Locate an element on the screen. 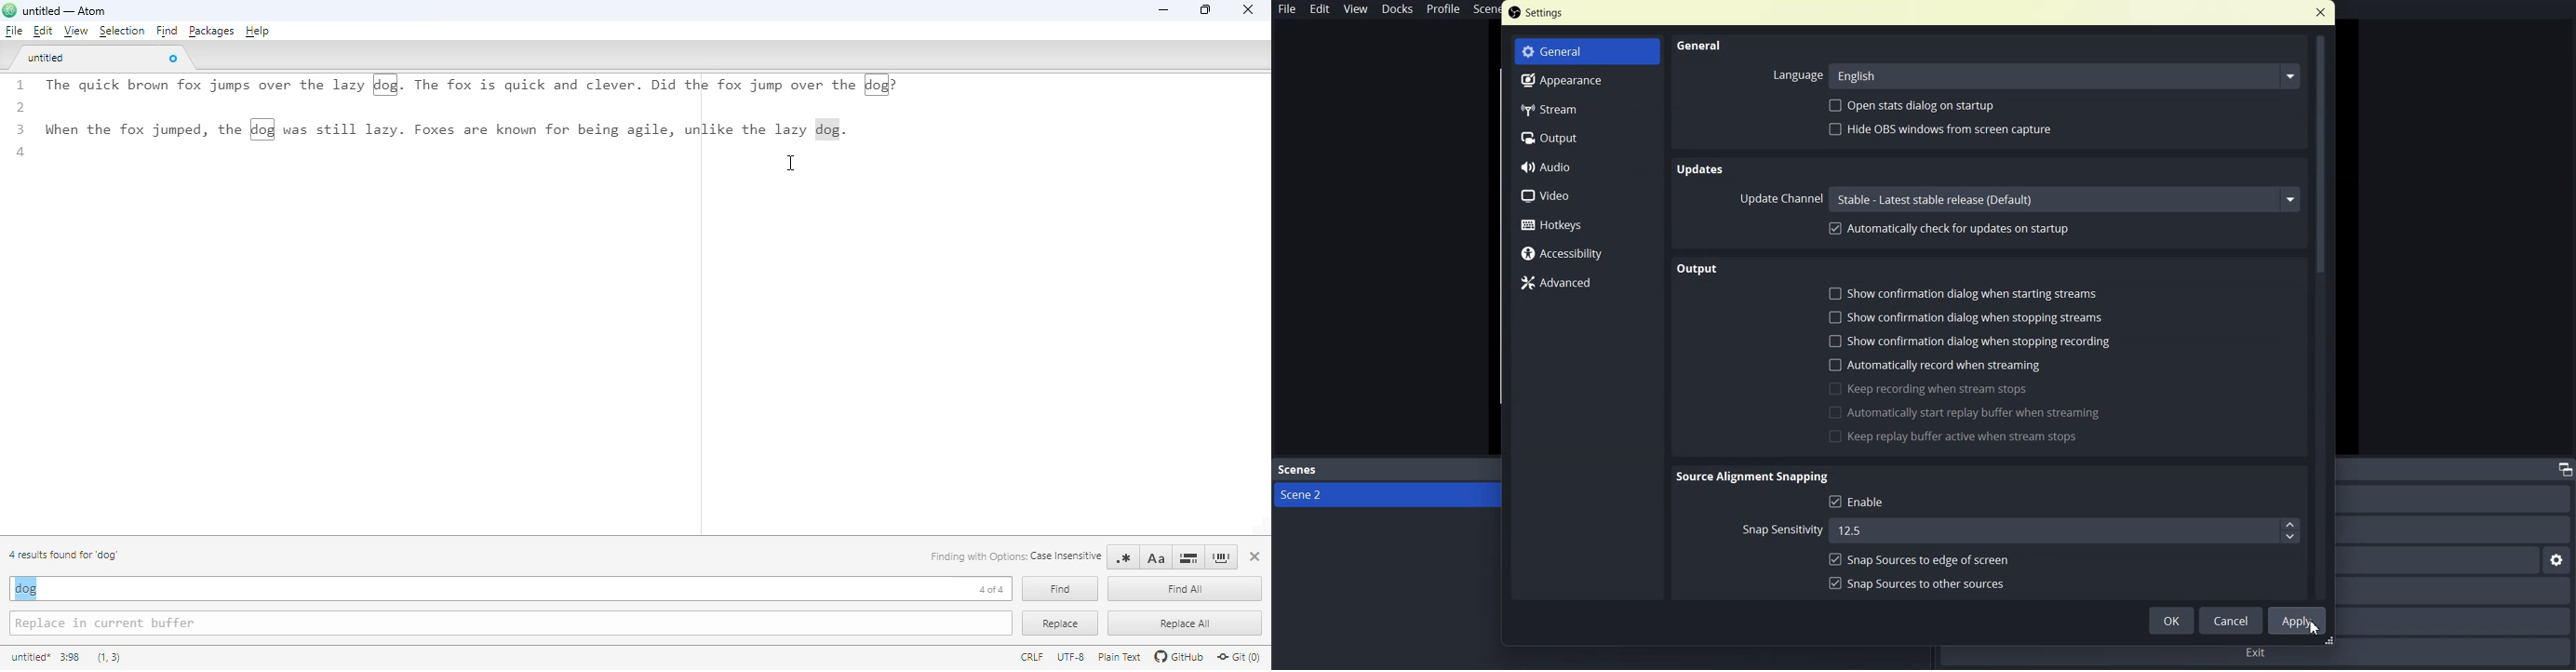 The width and height of the screenshot is (2576, 672). File is located at coordinates (1288, 9).